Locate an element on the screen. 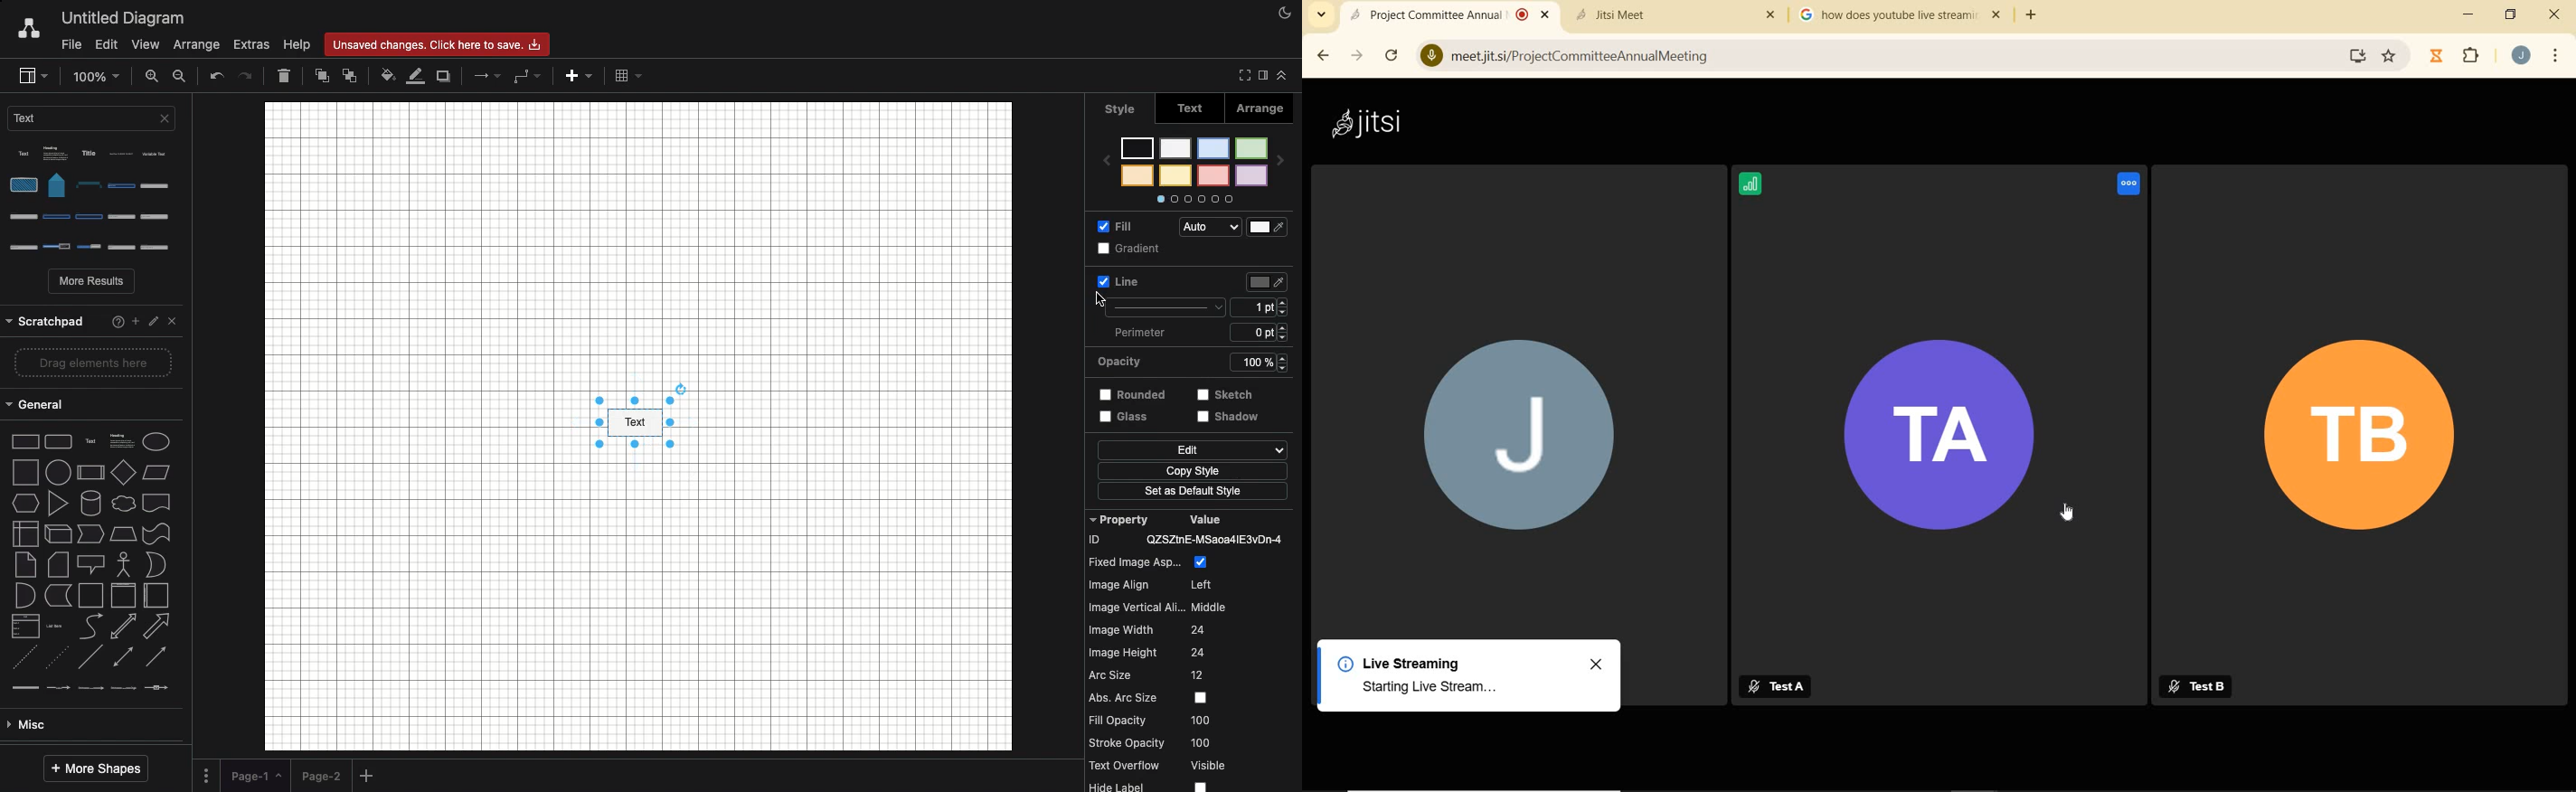  Fill color is located at coordinates (388, 77).